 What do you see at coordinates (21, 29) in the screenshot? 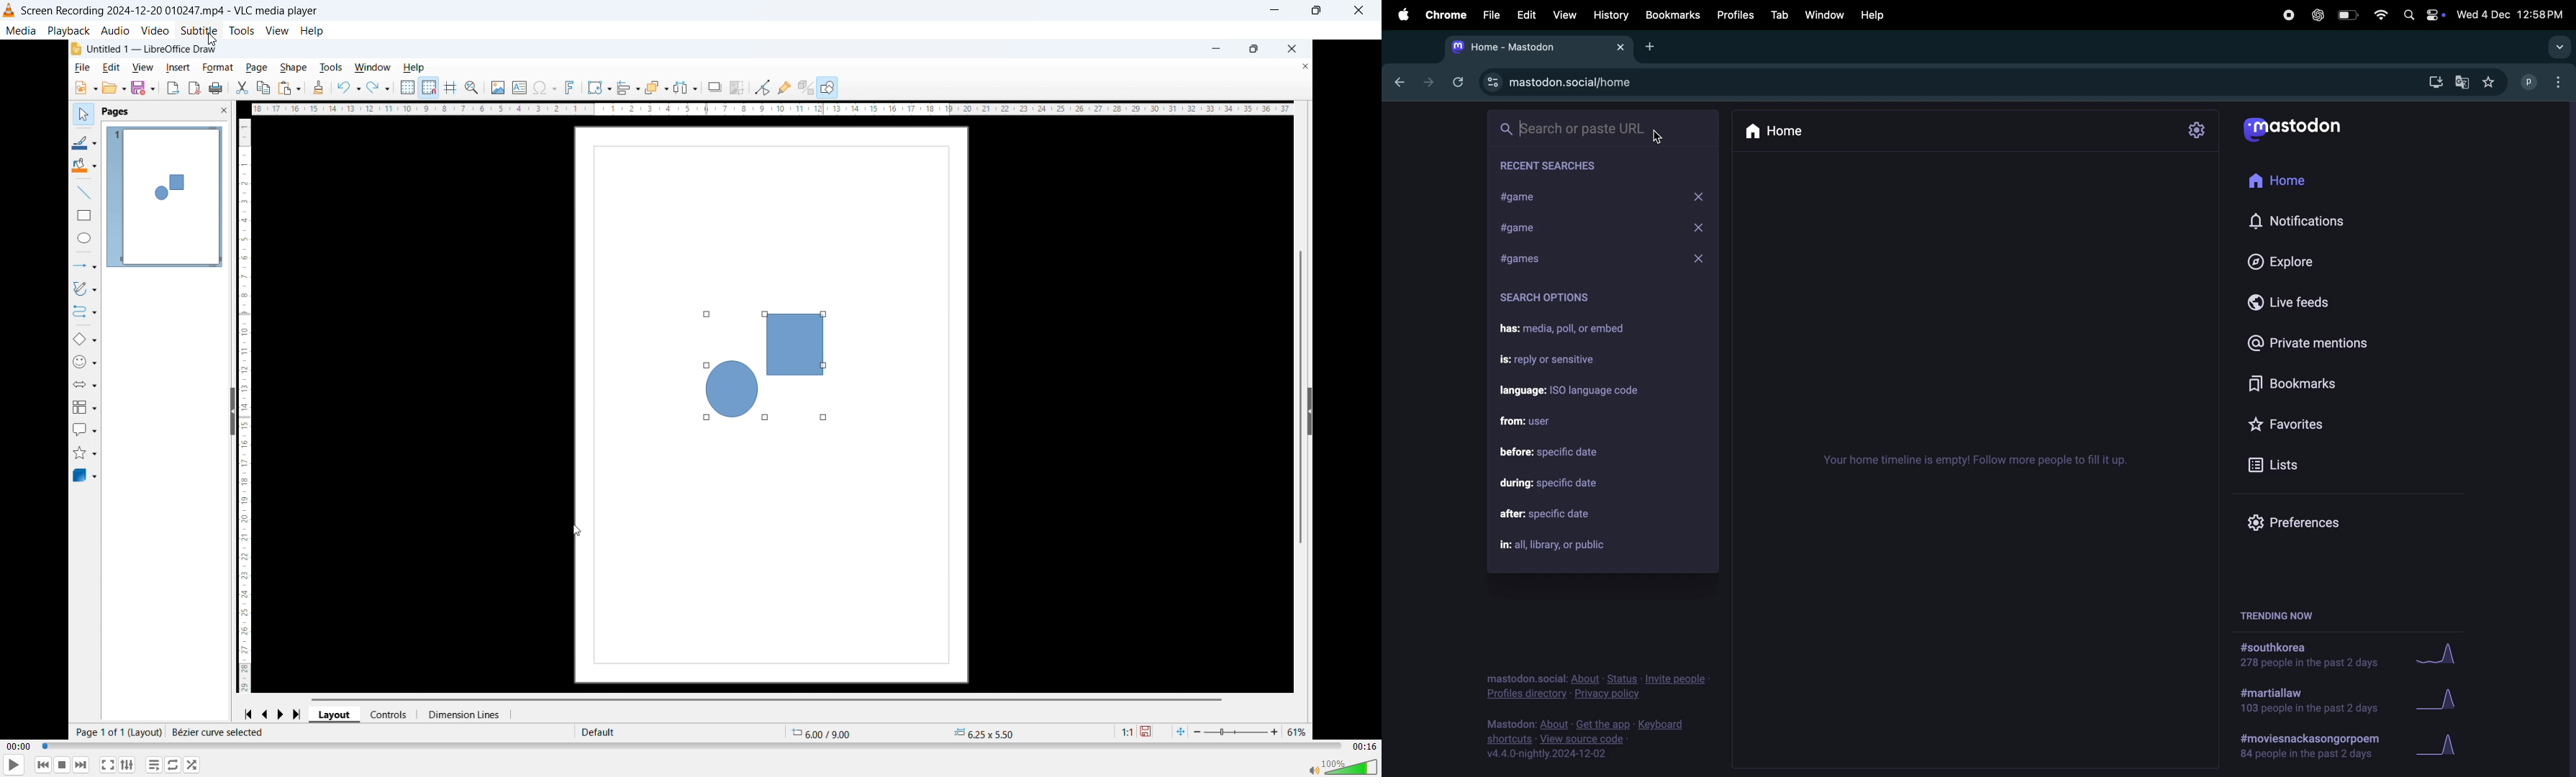
I see `Media ` at bounding box center [21, 29].